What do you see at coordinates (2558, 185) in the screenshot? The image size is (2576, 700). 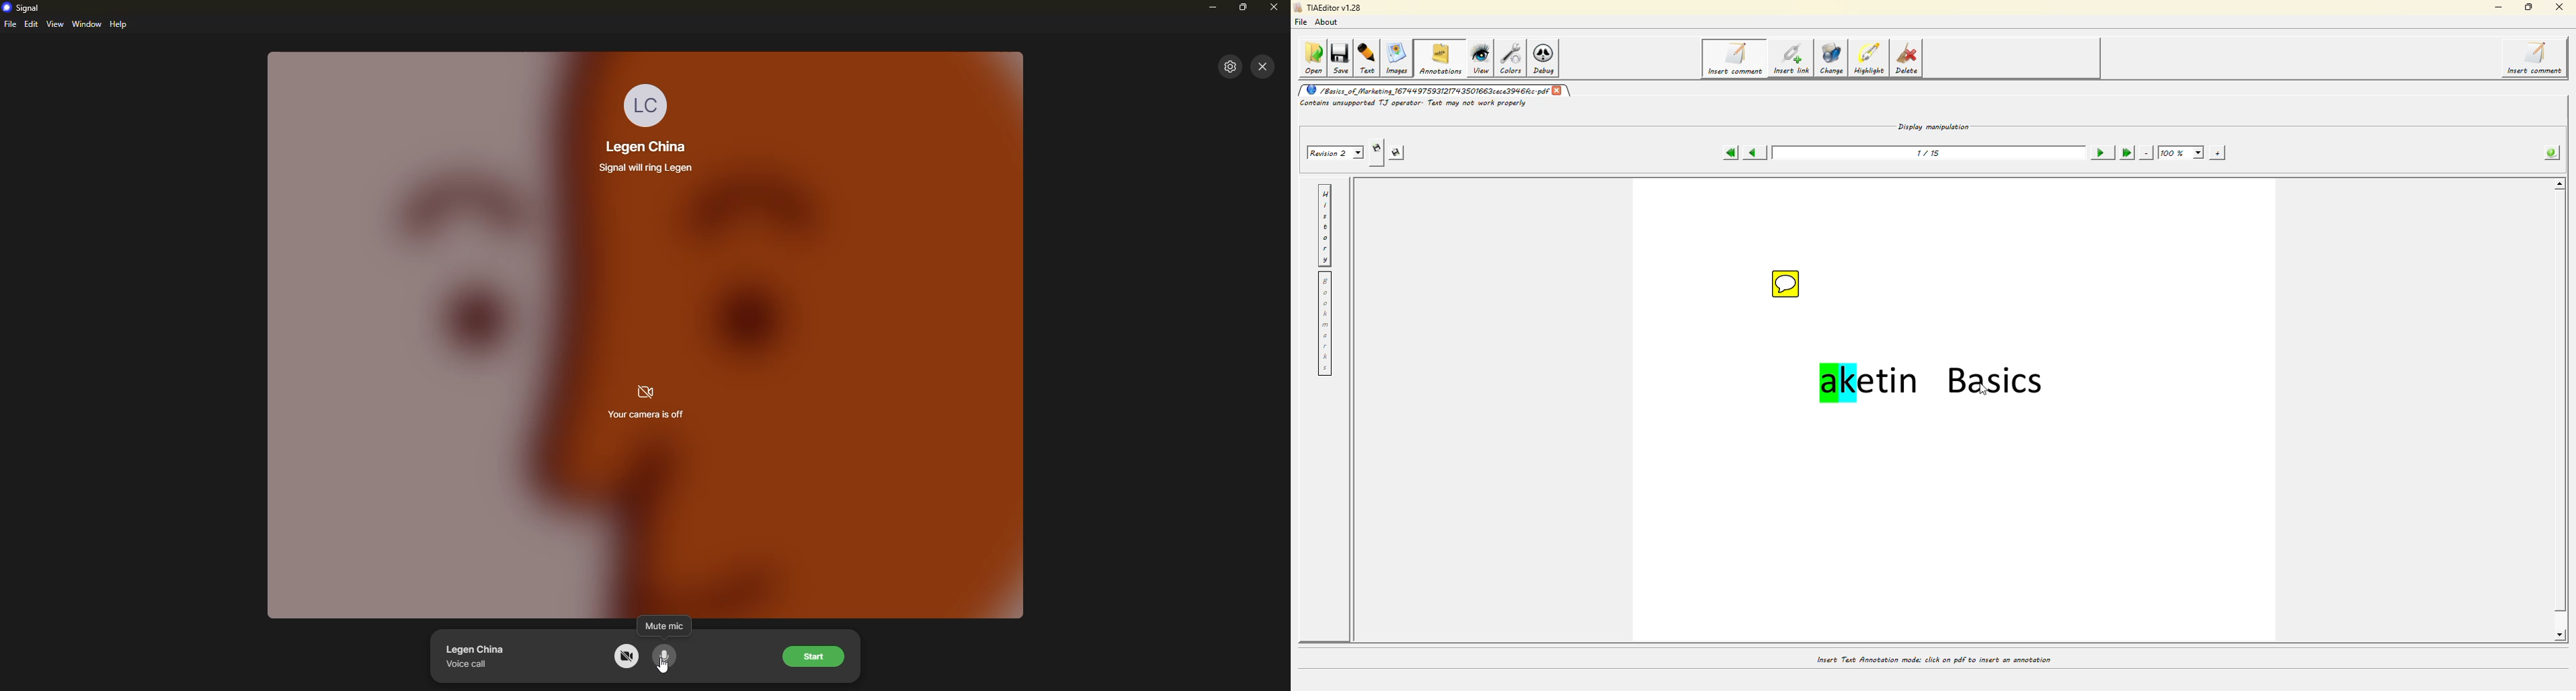 I see `scroll up` at bounding box center [2558, 185].